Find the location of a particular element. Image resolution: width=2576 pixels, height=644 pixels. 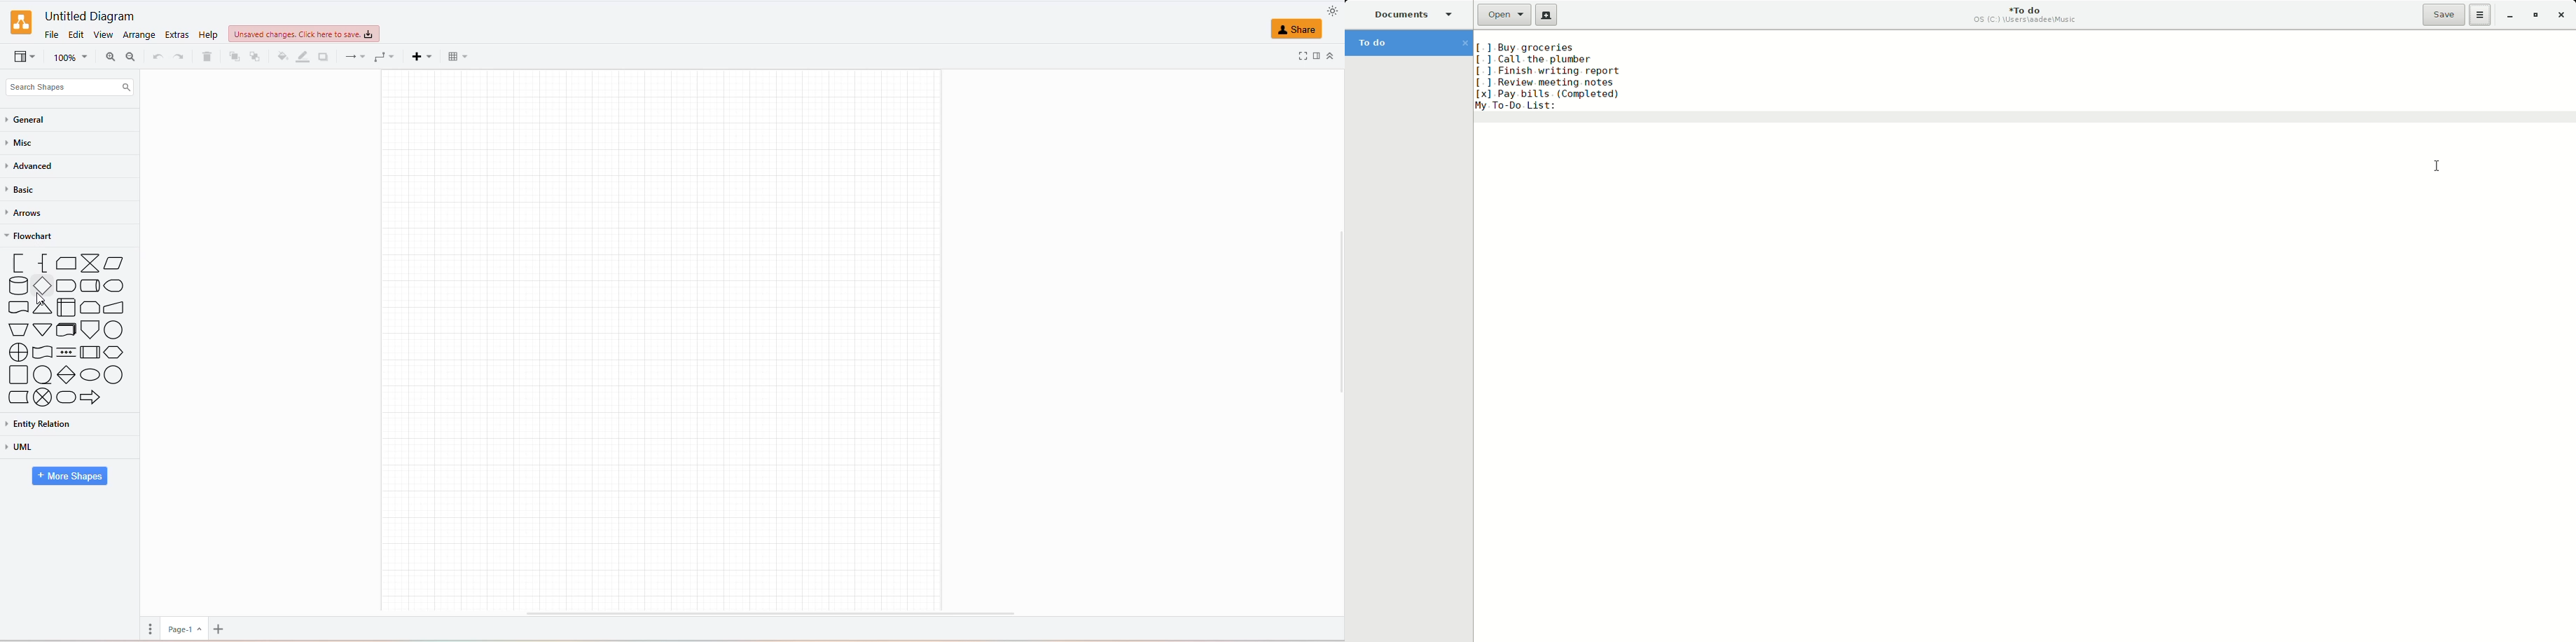

INSERT is located at coordinates (417, 57).